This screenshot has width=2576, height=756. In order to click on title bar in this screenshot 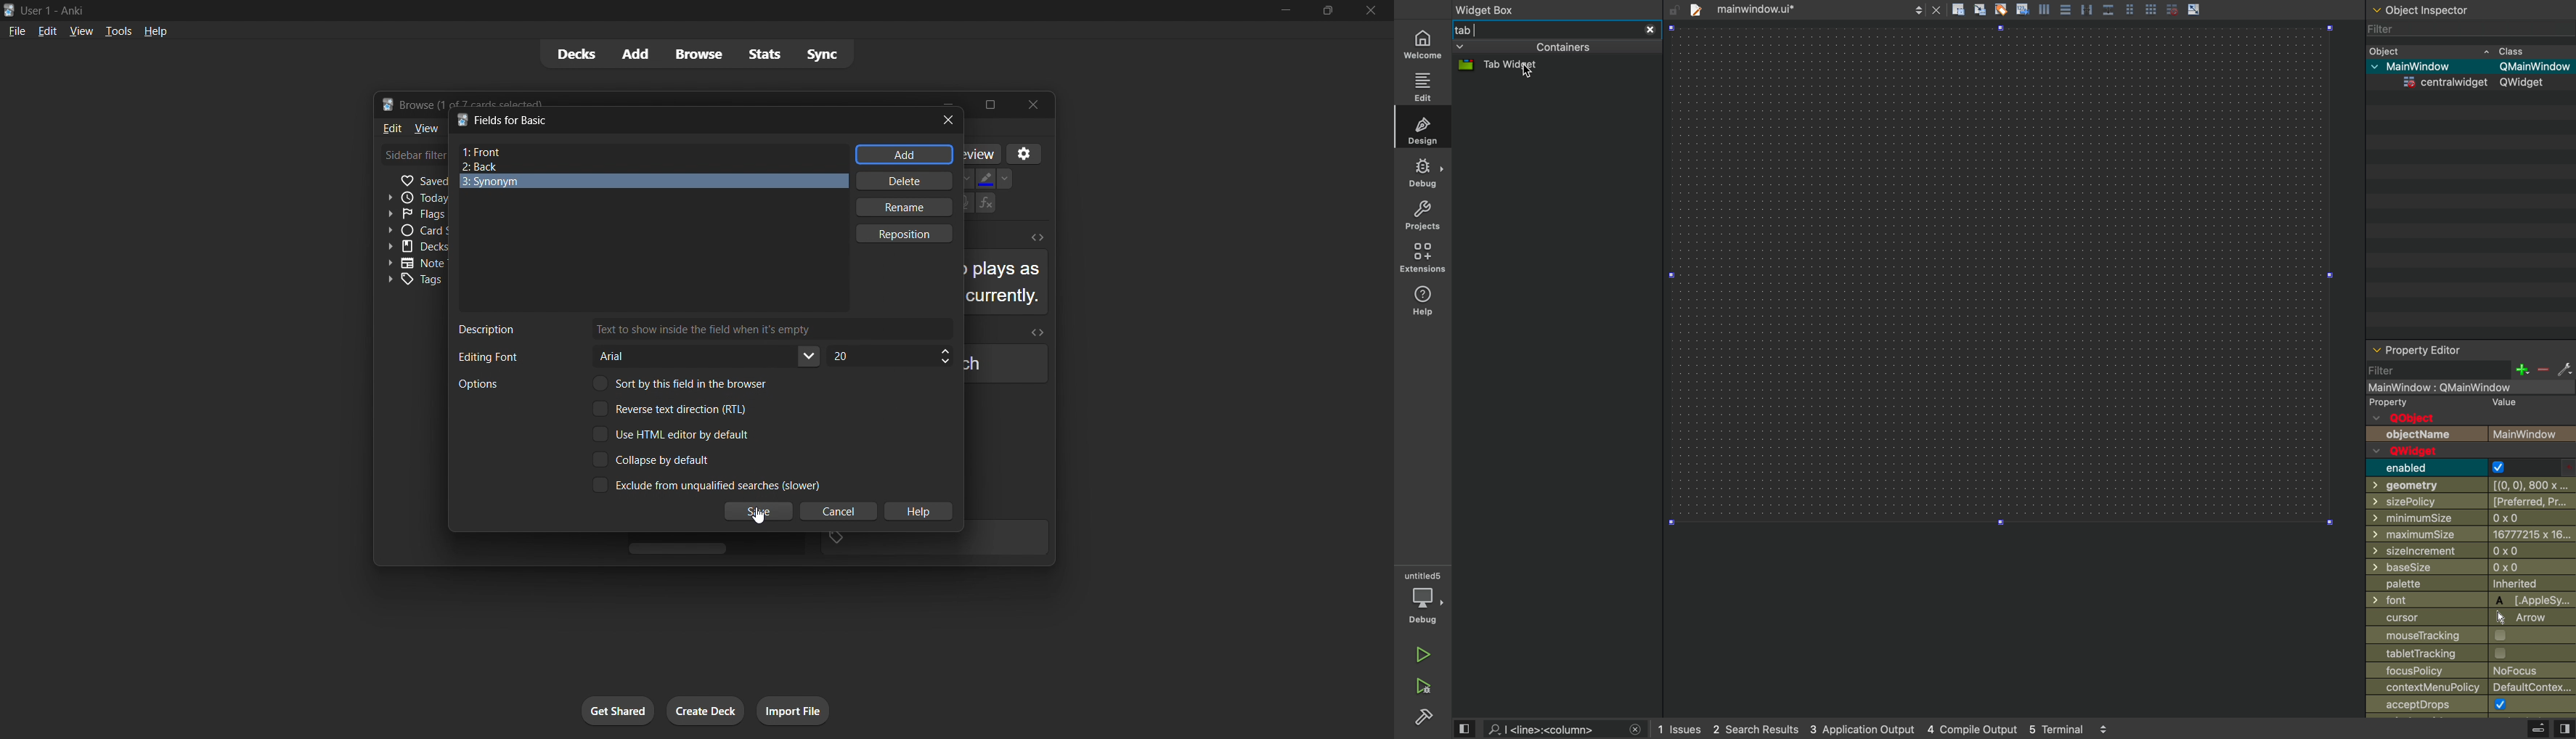, I will do `click(685, 119)`.